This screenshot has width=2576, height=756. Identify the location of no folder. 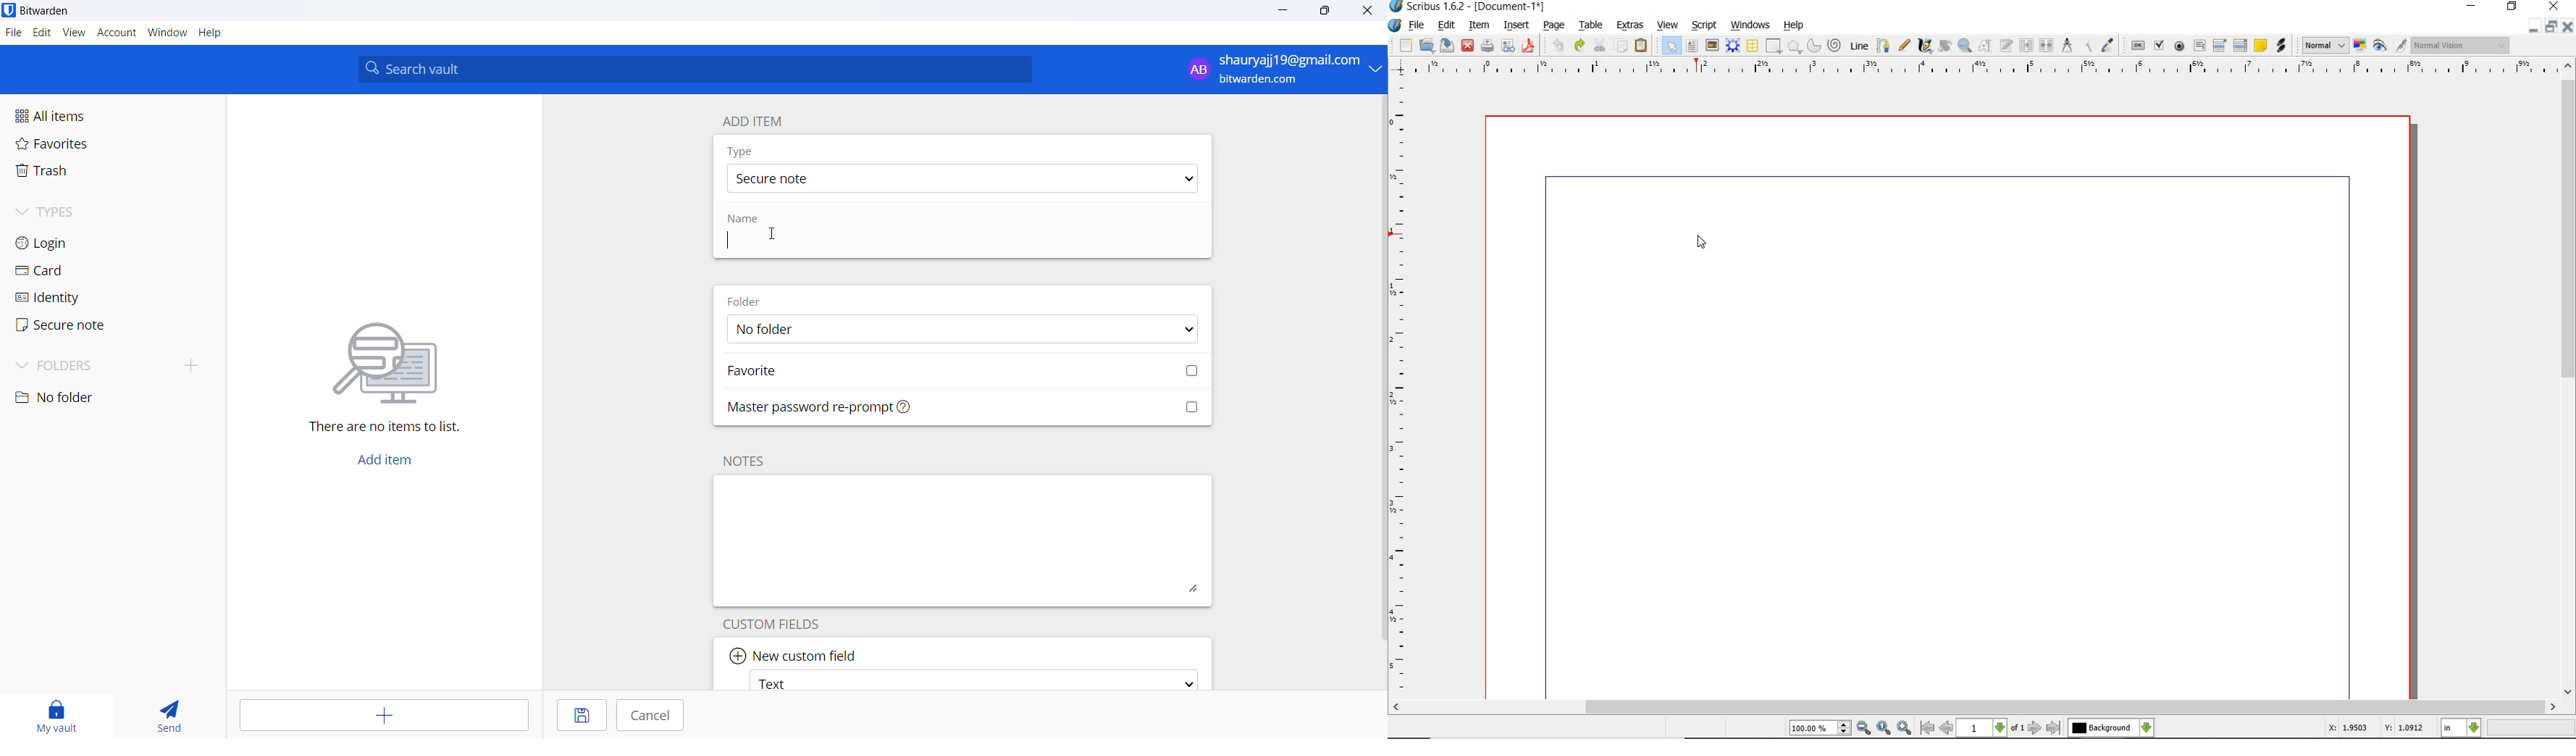
(85, 398).